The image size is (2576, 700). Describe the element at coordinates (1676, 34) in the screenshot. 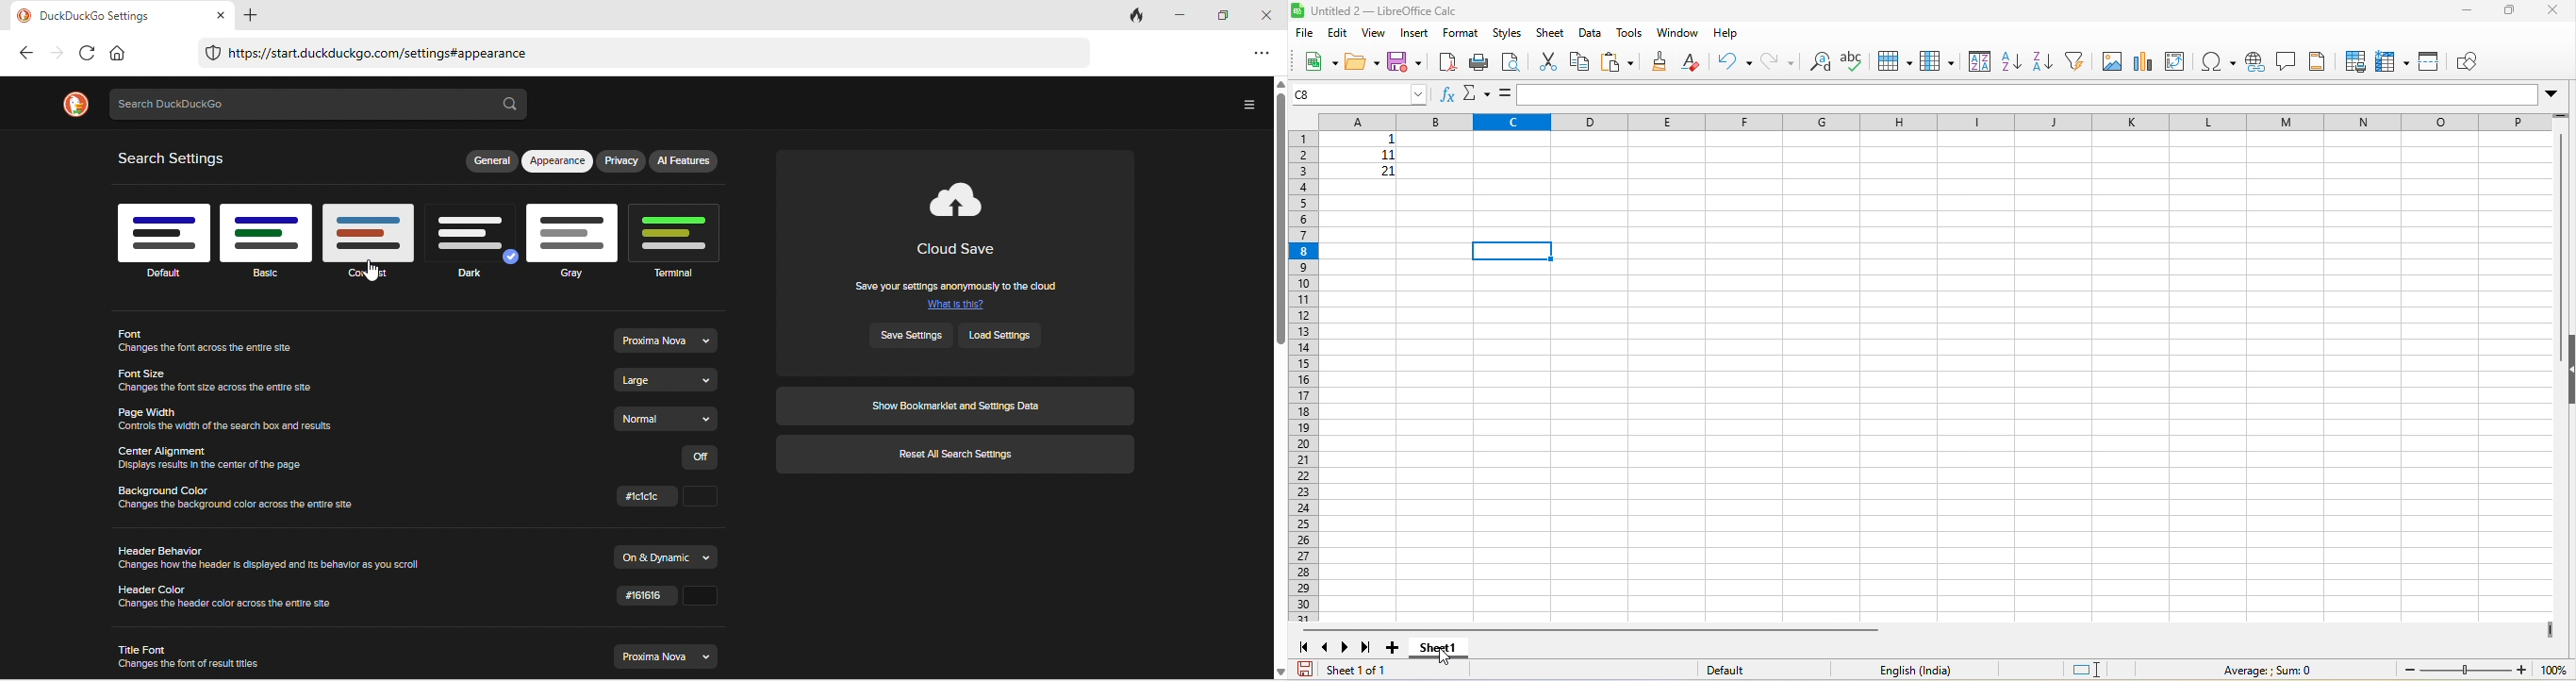

I see `window` at that location.